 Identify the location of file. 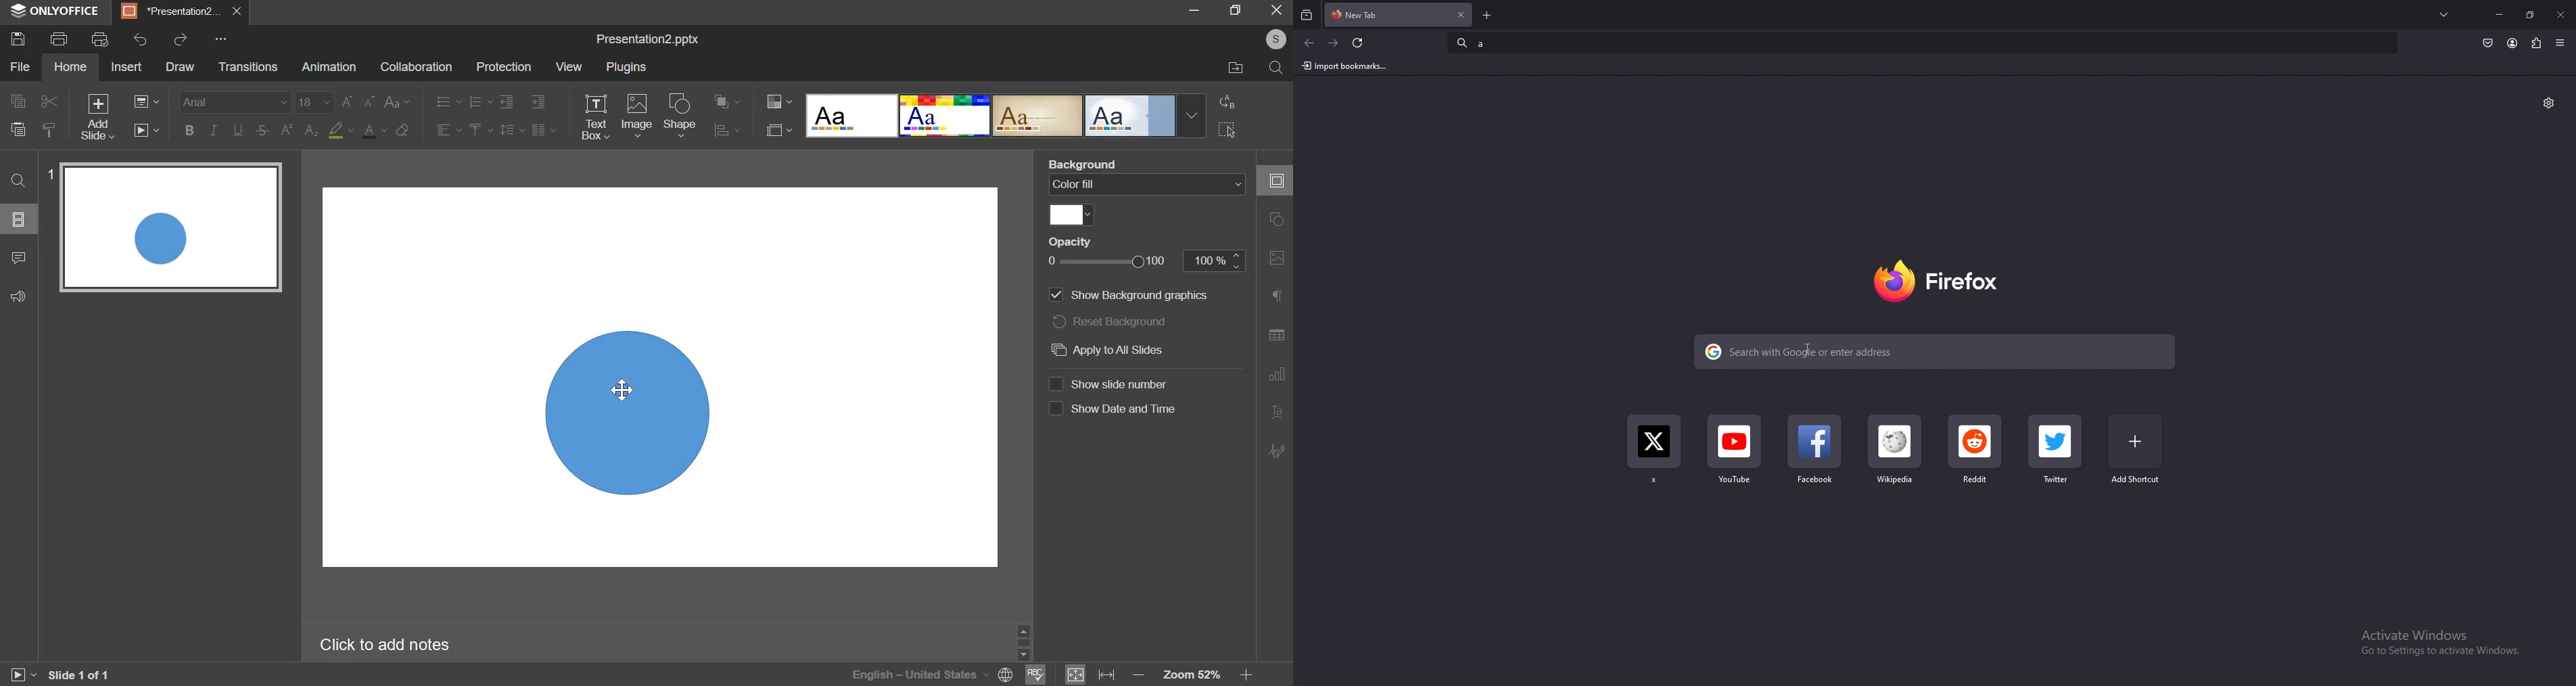
(20, 66).